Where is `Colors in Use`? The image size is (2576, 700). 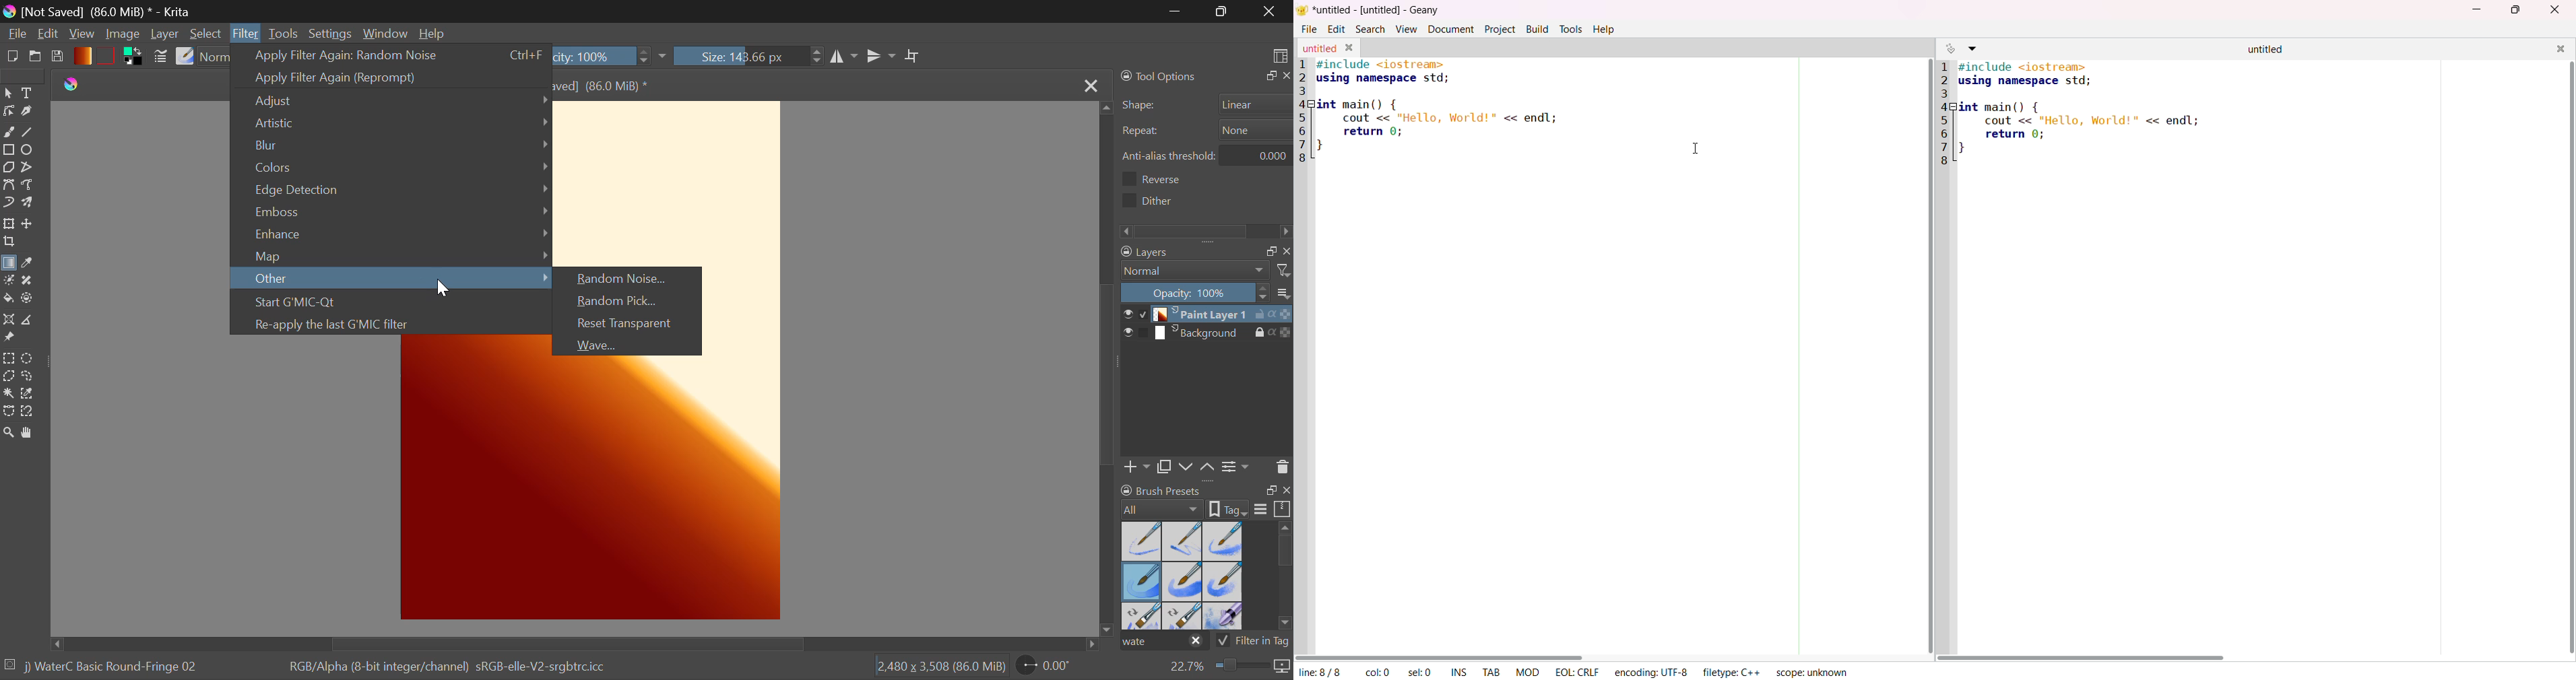 Colors in Use is located at coordinates (136, 57).